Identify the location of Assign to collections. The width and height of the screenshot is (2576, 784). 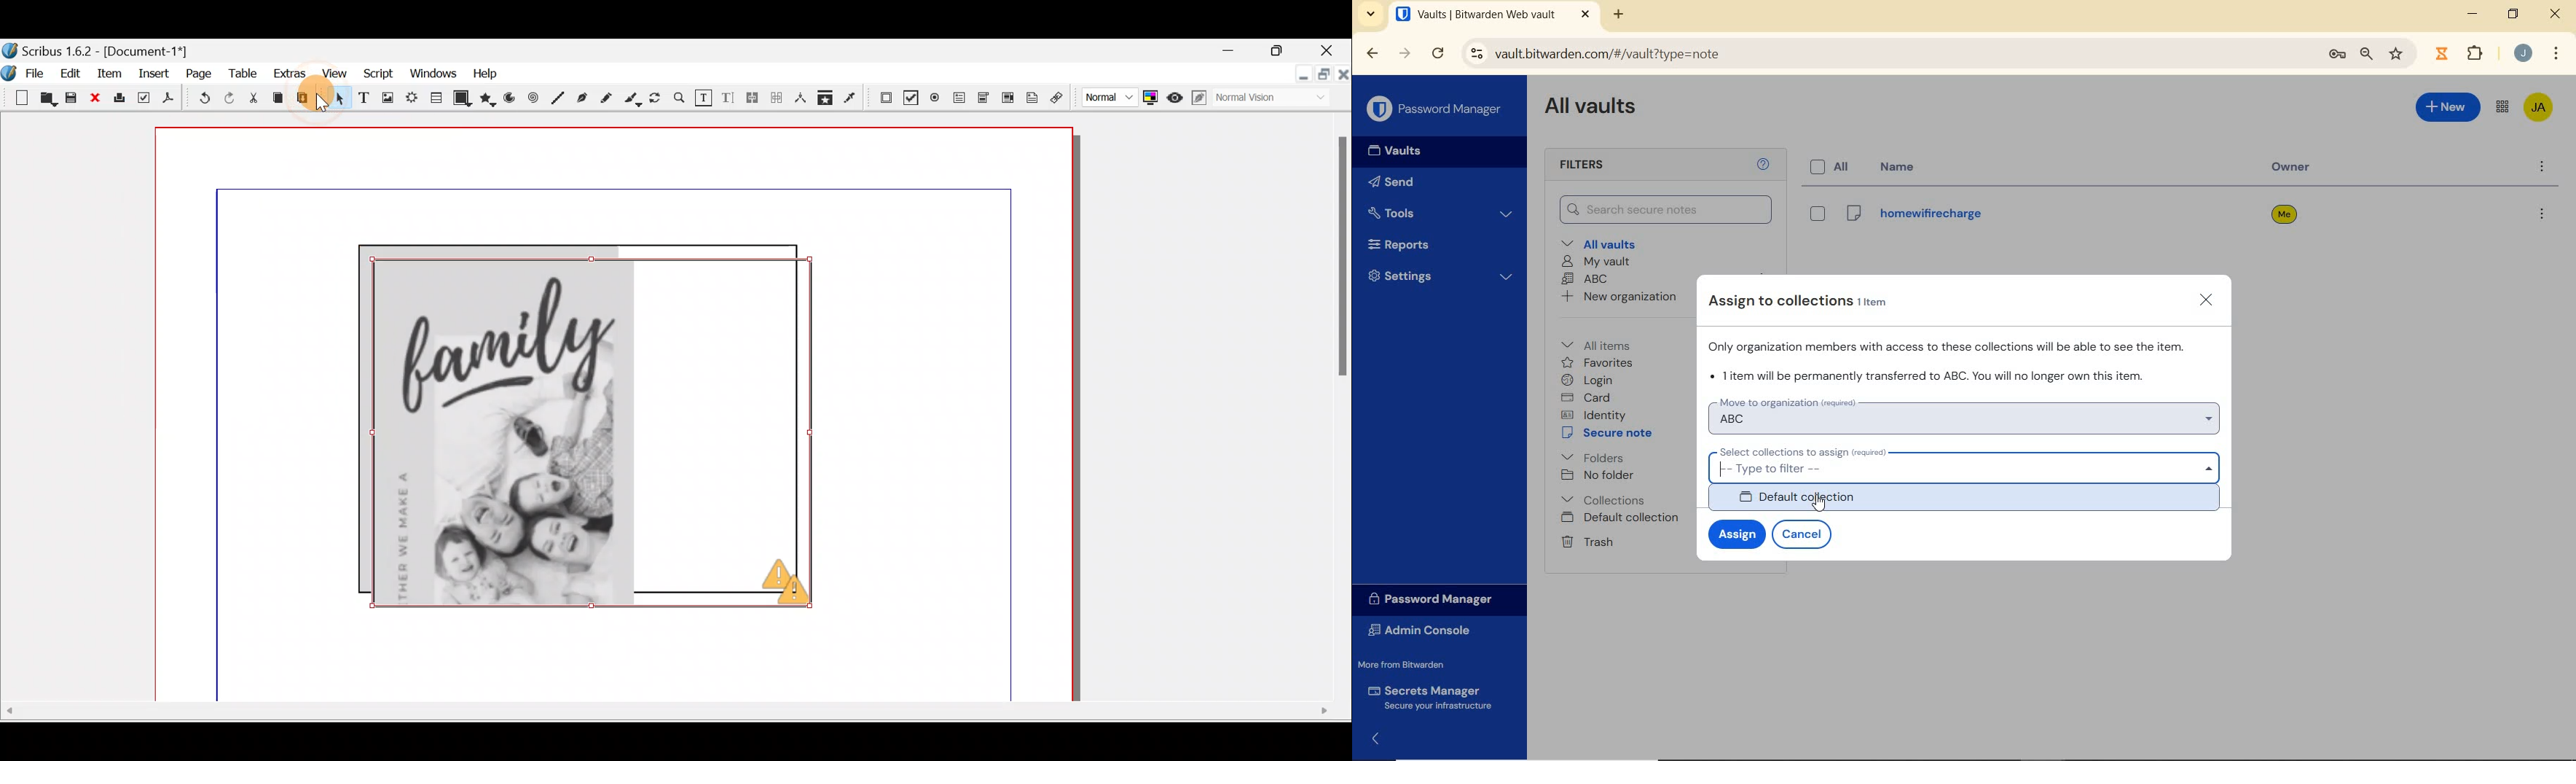
(1807, 301).